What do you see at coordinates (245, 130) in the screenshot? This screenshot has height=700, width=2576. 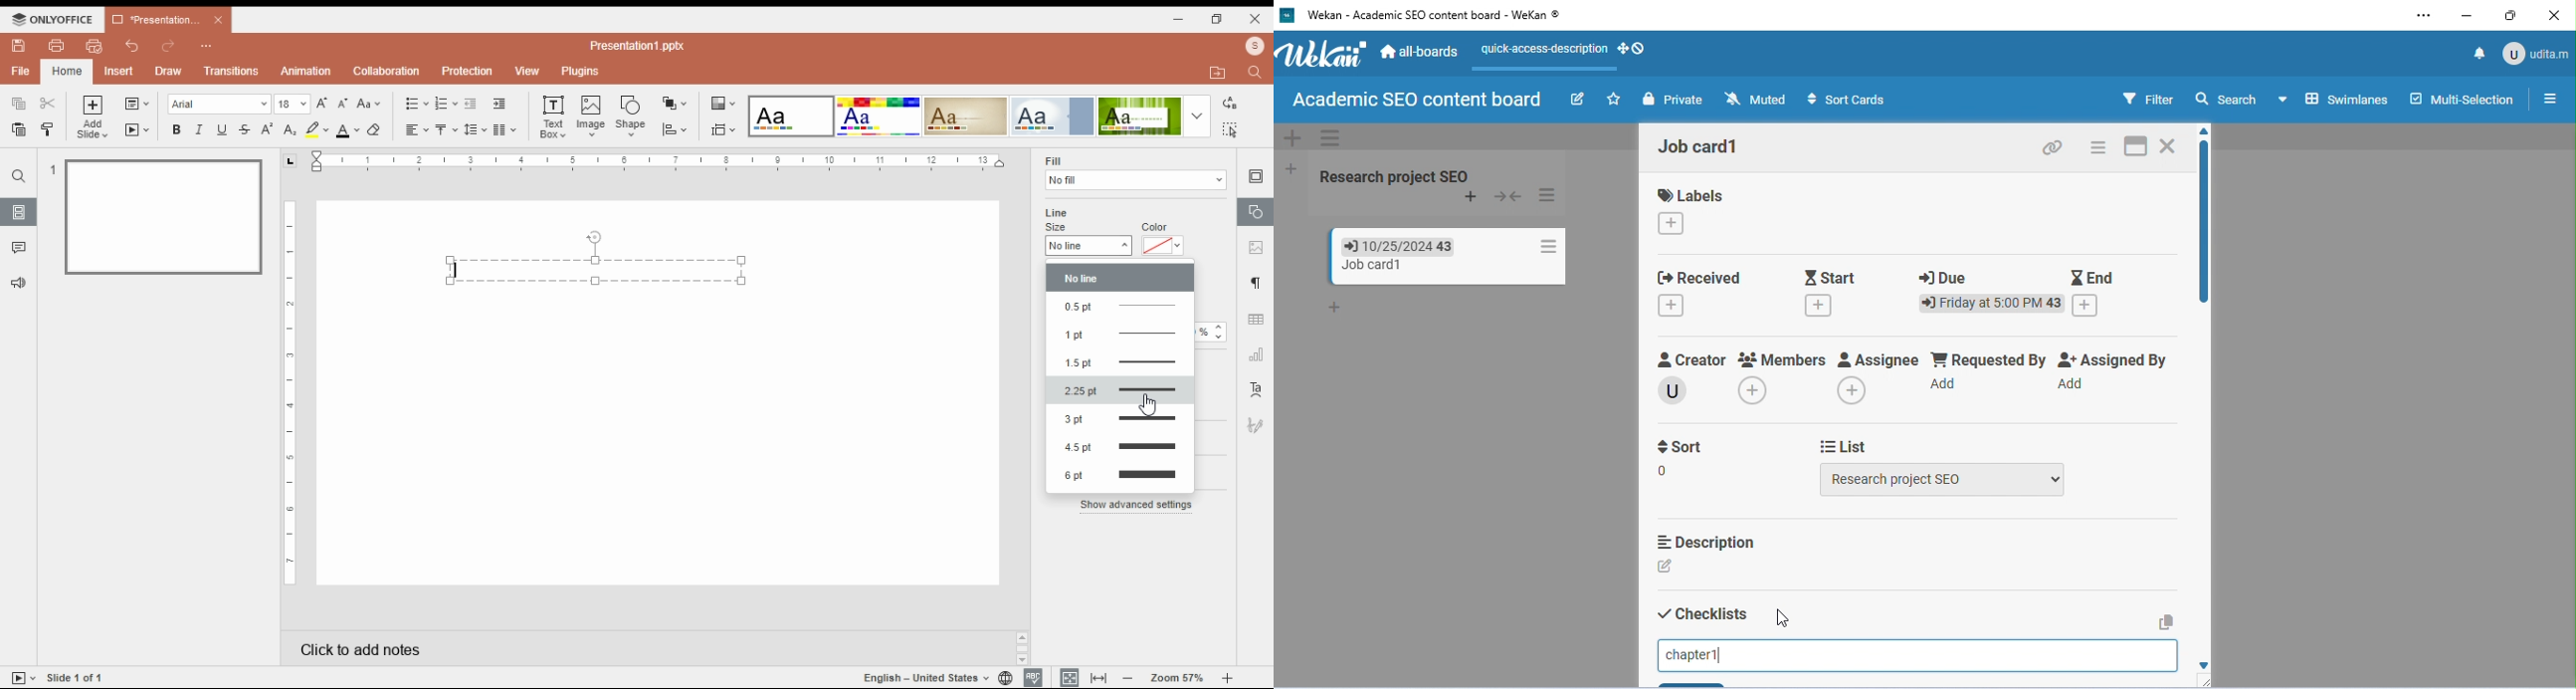 I see `strikethrough` at bounding box center [245, 130].